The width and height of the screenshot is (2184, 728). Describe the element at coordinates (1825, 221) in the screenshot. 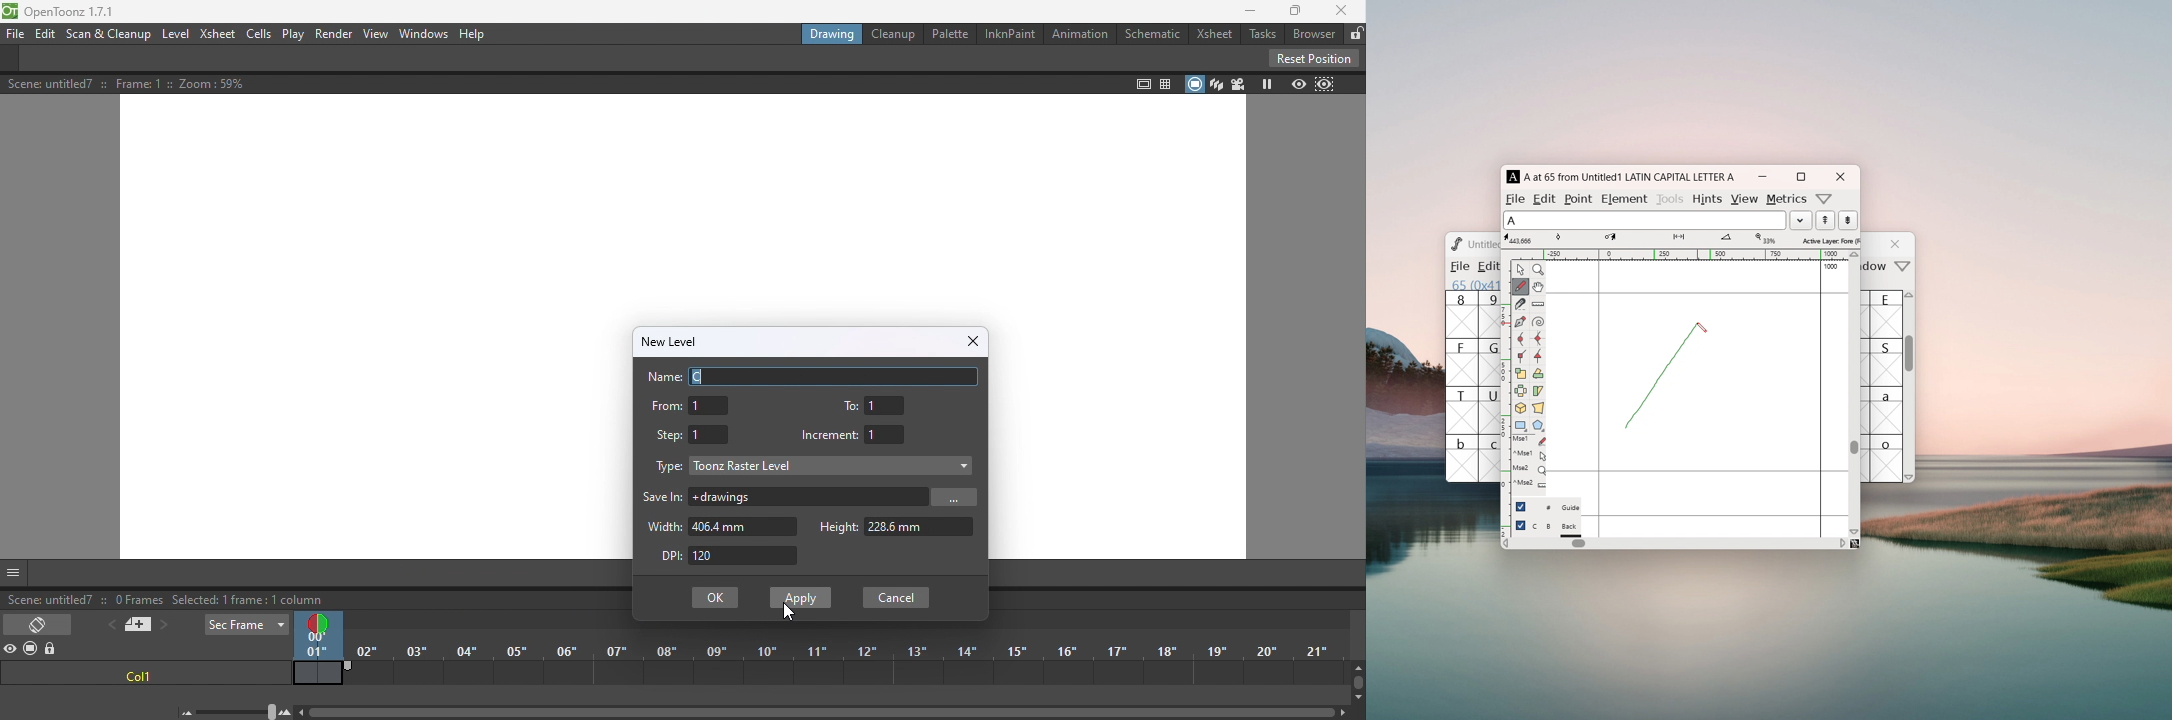

I see `show the next word in the wordlist` at that location.